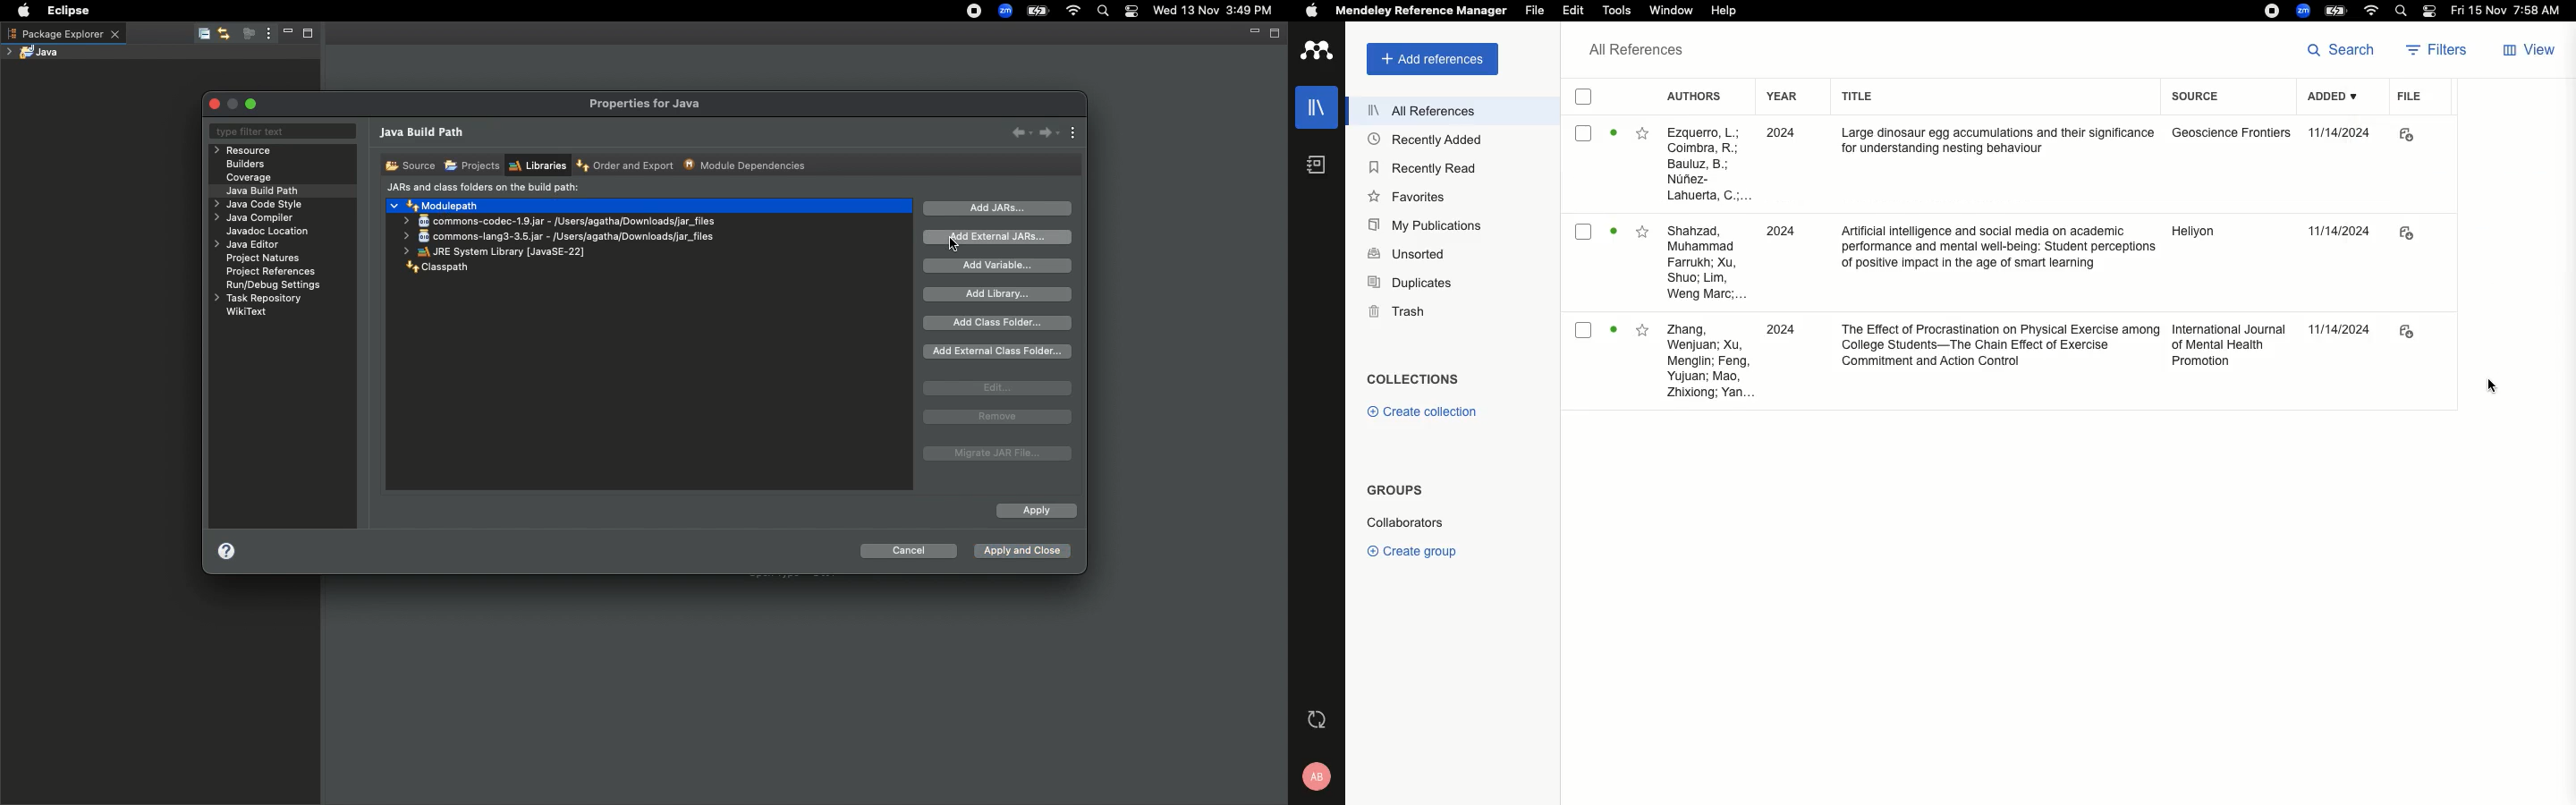 This screenshot has height=812, width=2576. I want to click on Checkbox, so click(1584, 132).